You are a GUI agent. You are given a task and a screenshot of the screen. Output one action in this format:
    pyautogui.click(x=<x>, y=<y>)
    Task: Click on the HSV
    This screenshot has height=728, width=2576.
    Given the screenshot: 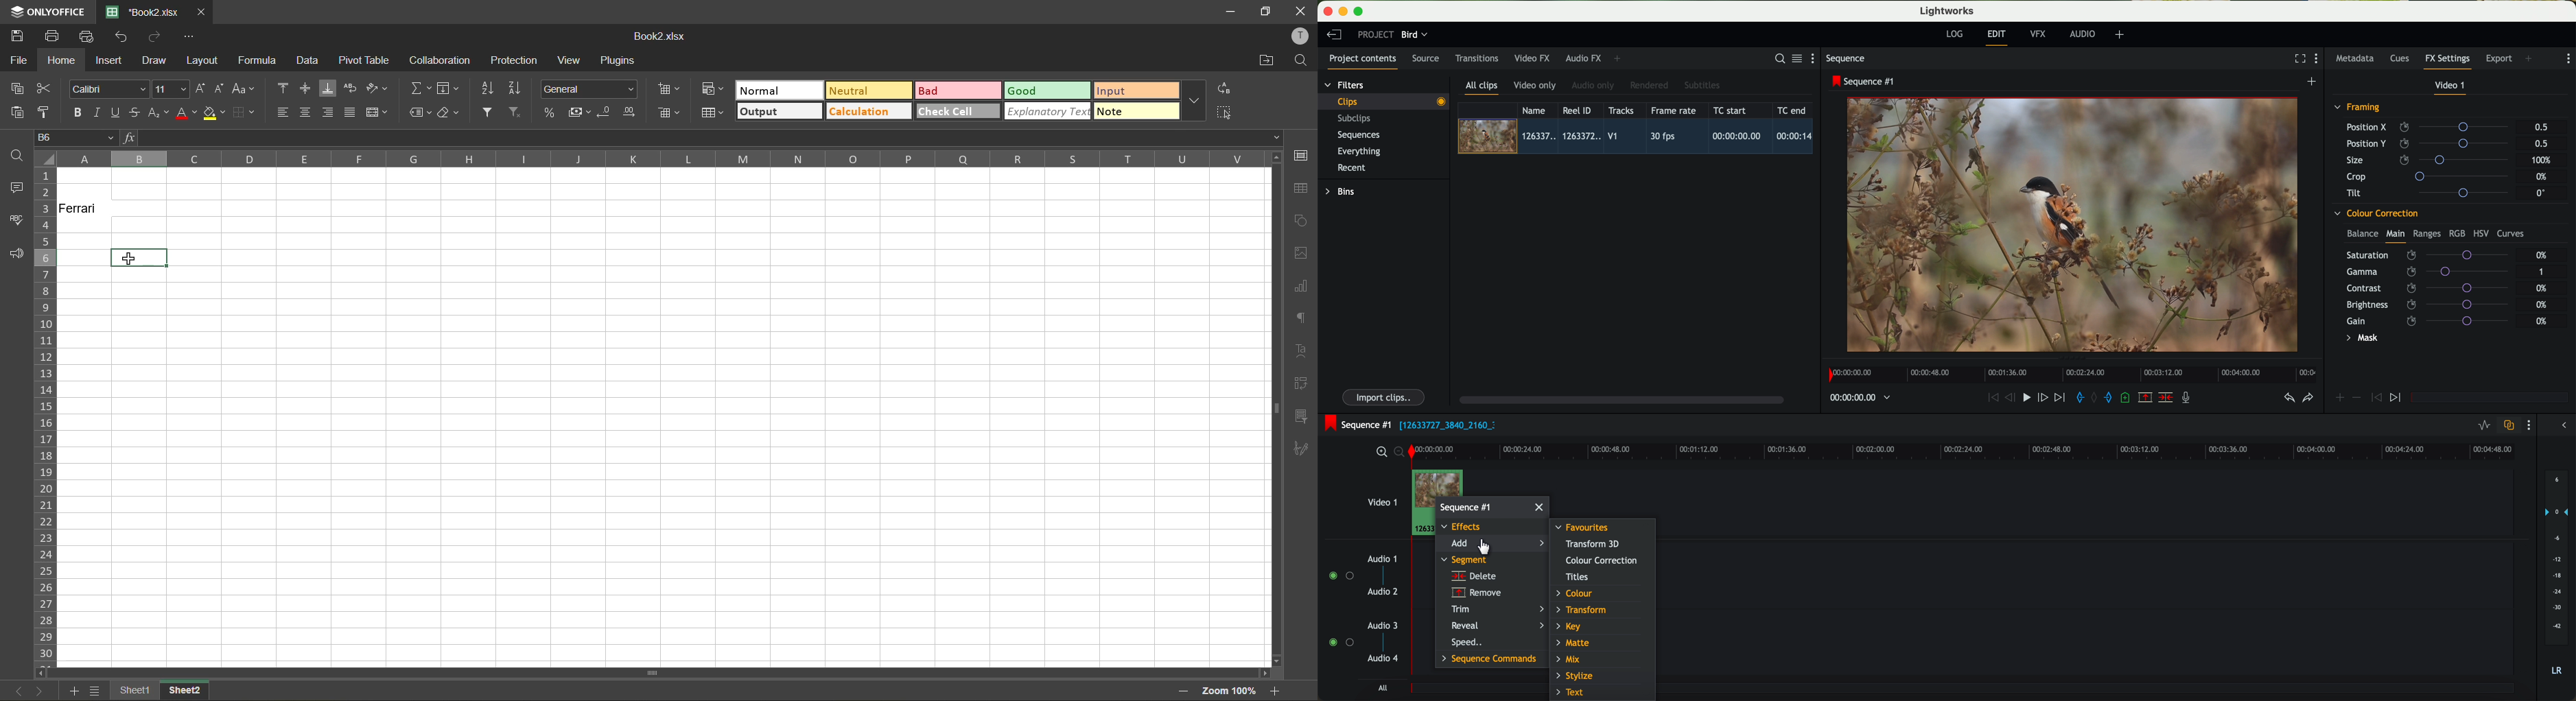 What is the action you would take?
    pyautogui.click(x=2481, y=233)
    